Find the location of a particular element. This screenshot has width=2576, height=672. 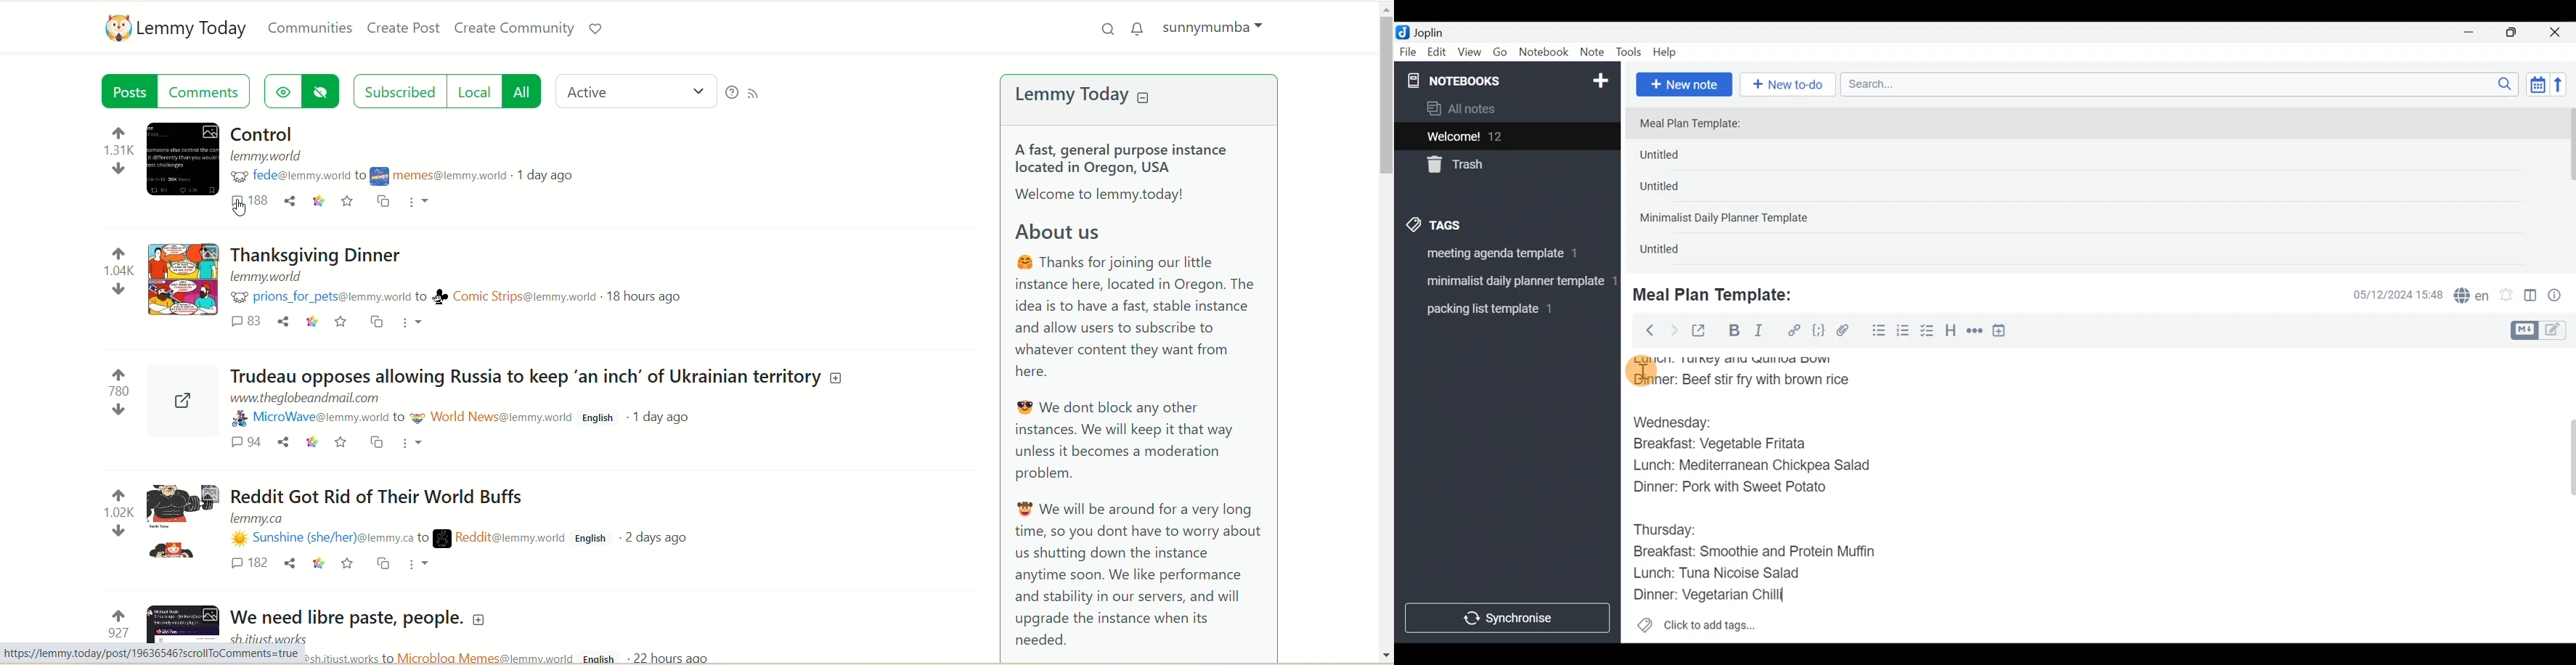

Untitled is located at coordinates (1674, 252).